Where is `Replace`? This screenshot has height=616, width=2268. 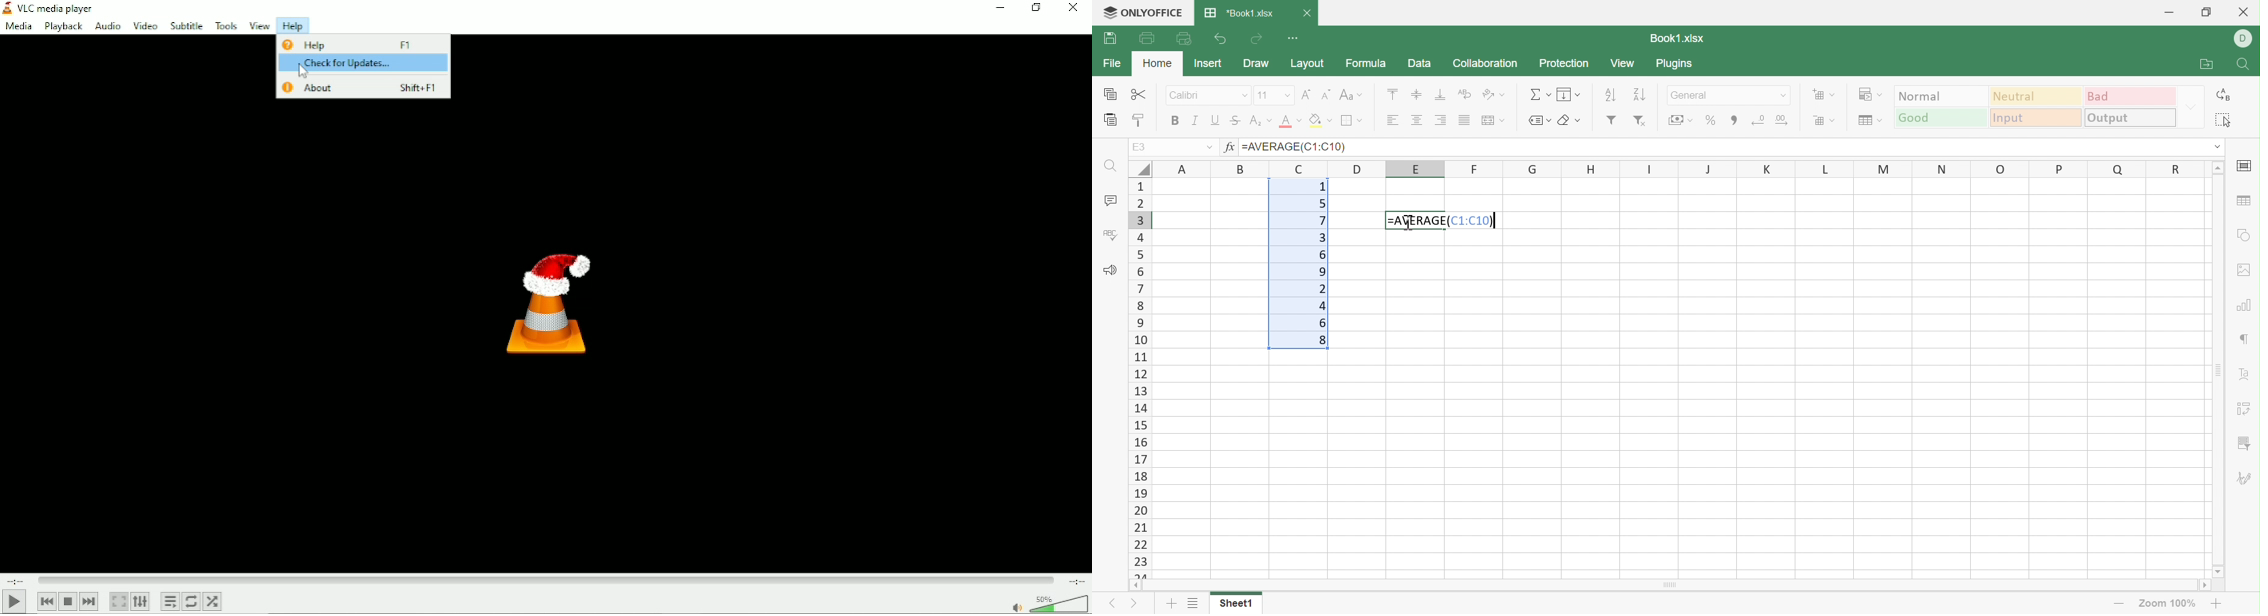
Replace is located at coordinates (2223, 94).